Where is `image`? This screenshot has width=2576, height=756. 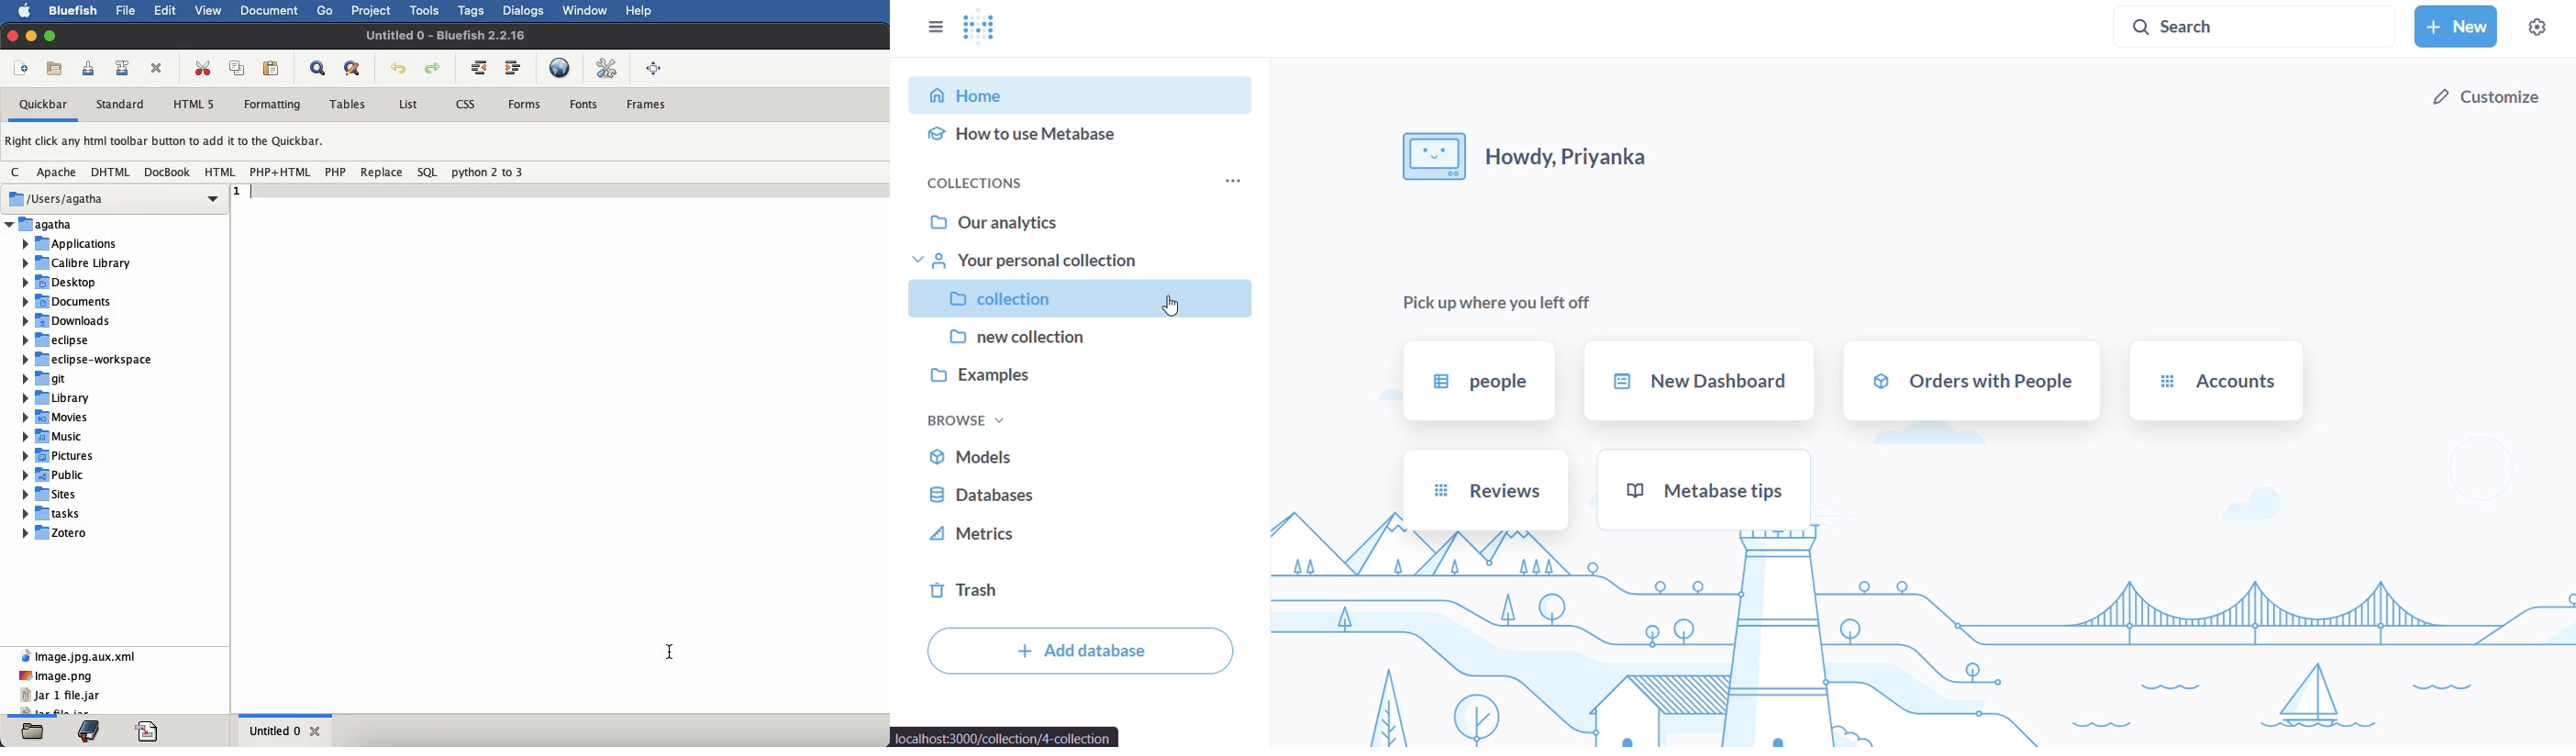 image is located at coordinates (80, 655).